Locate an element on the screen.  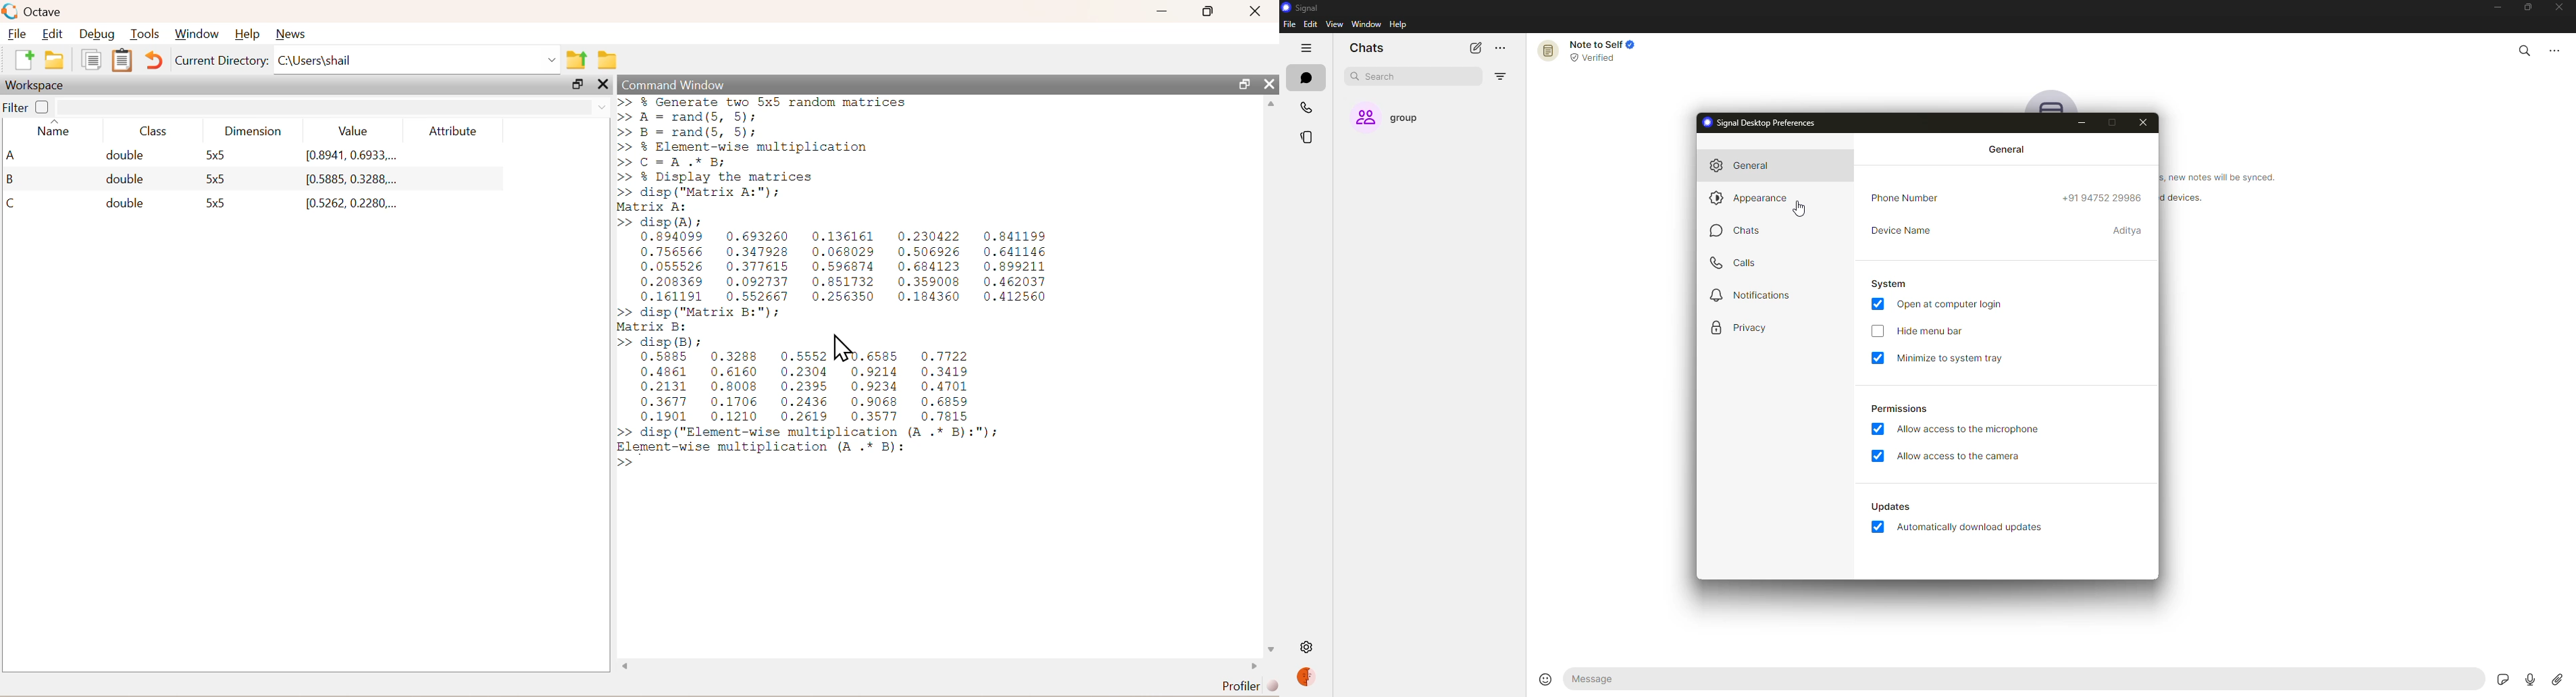
system is located at coordinates (1890, 284).